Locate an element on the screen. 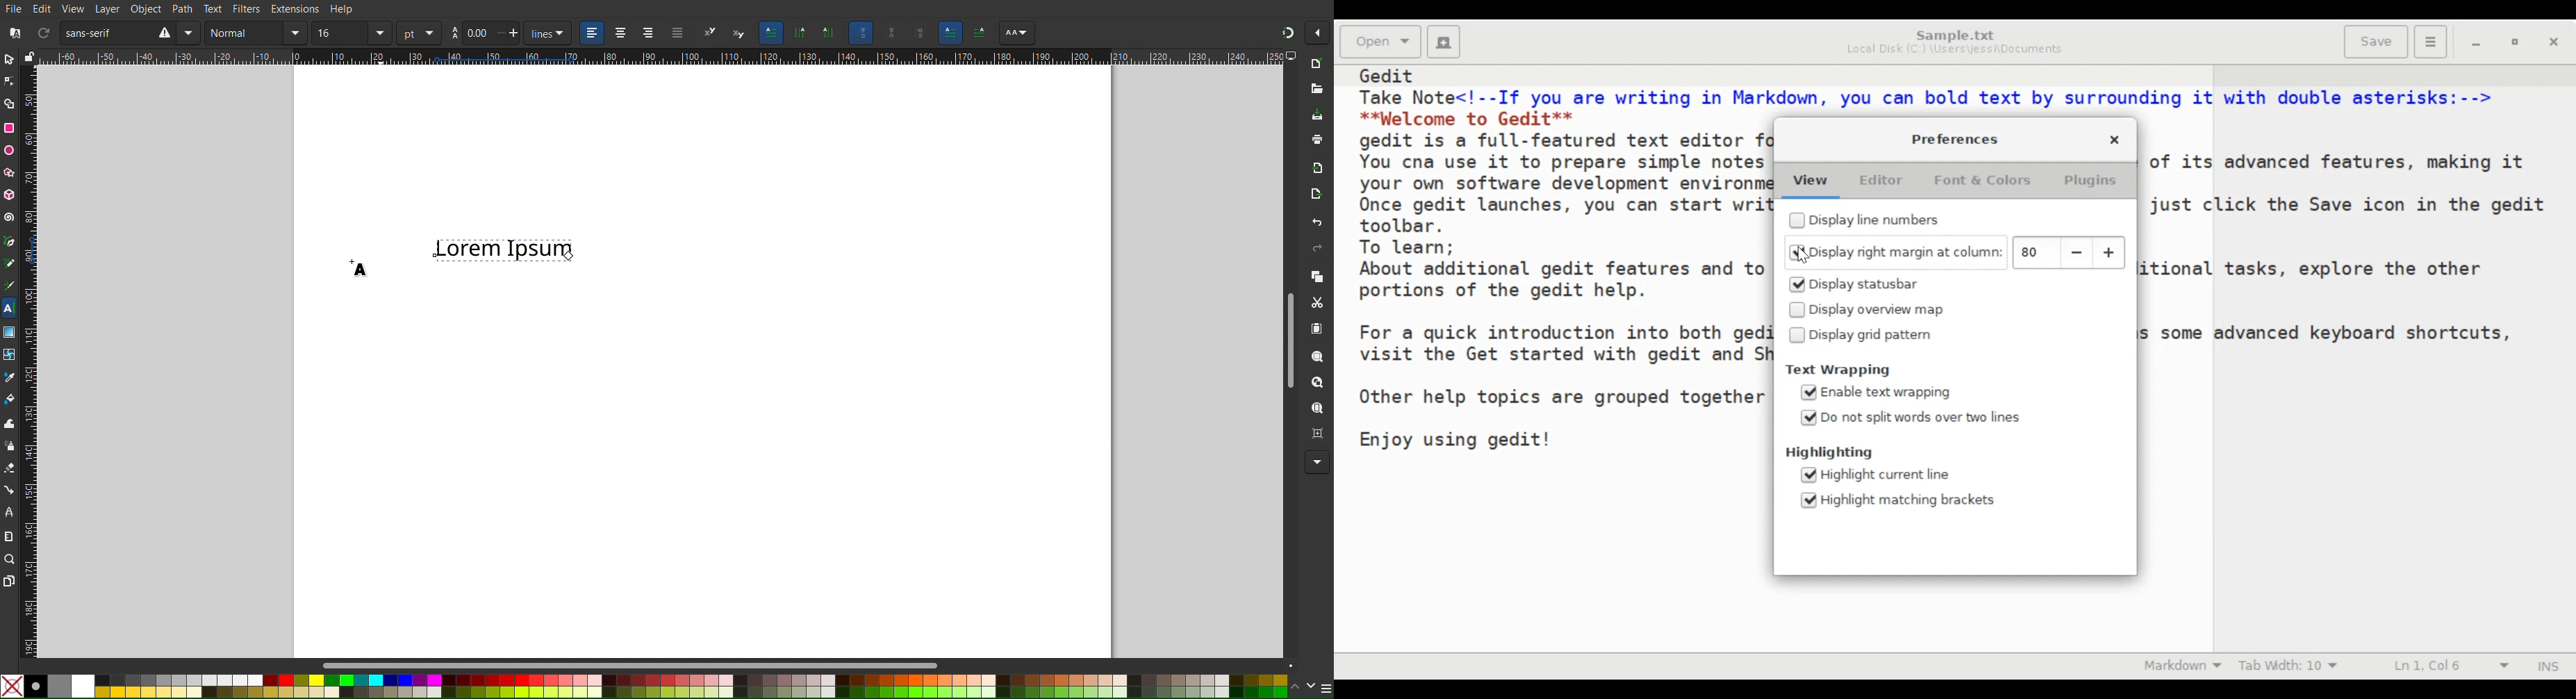 This screenshot has height=700, width=2576. restore is located at coordinates (2519, 43).